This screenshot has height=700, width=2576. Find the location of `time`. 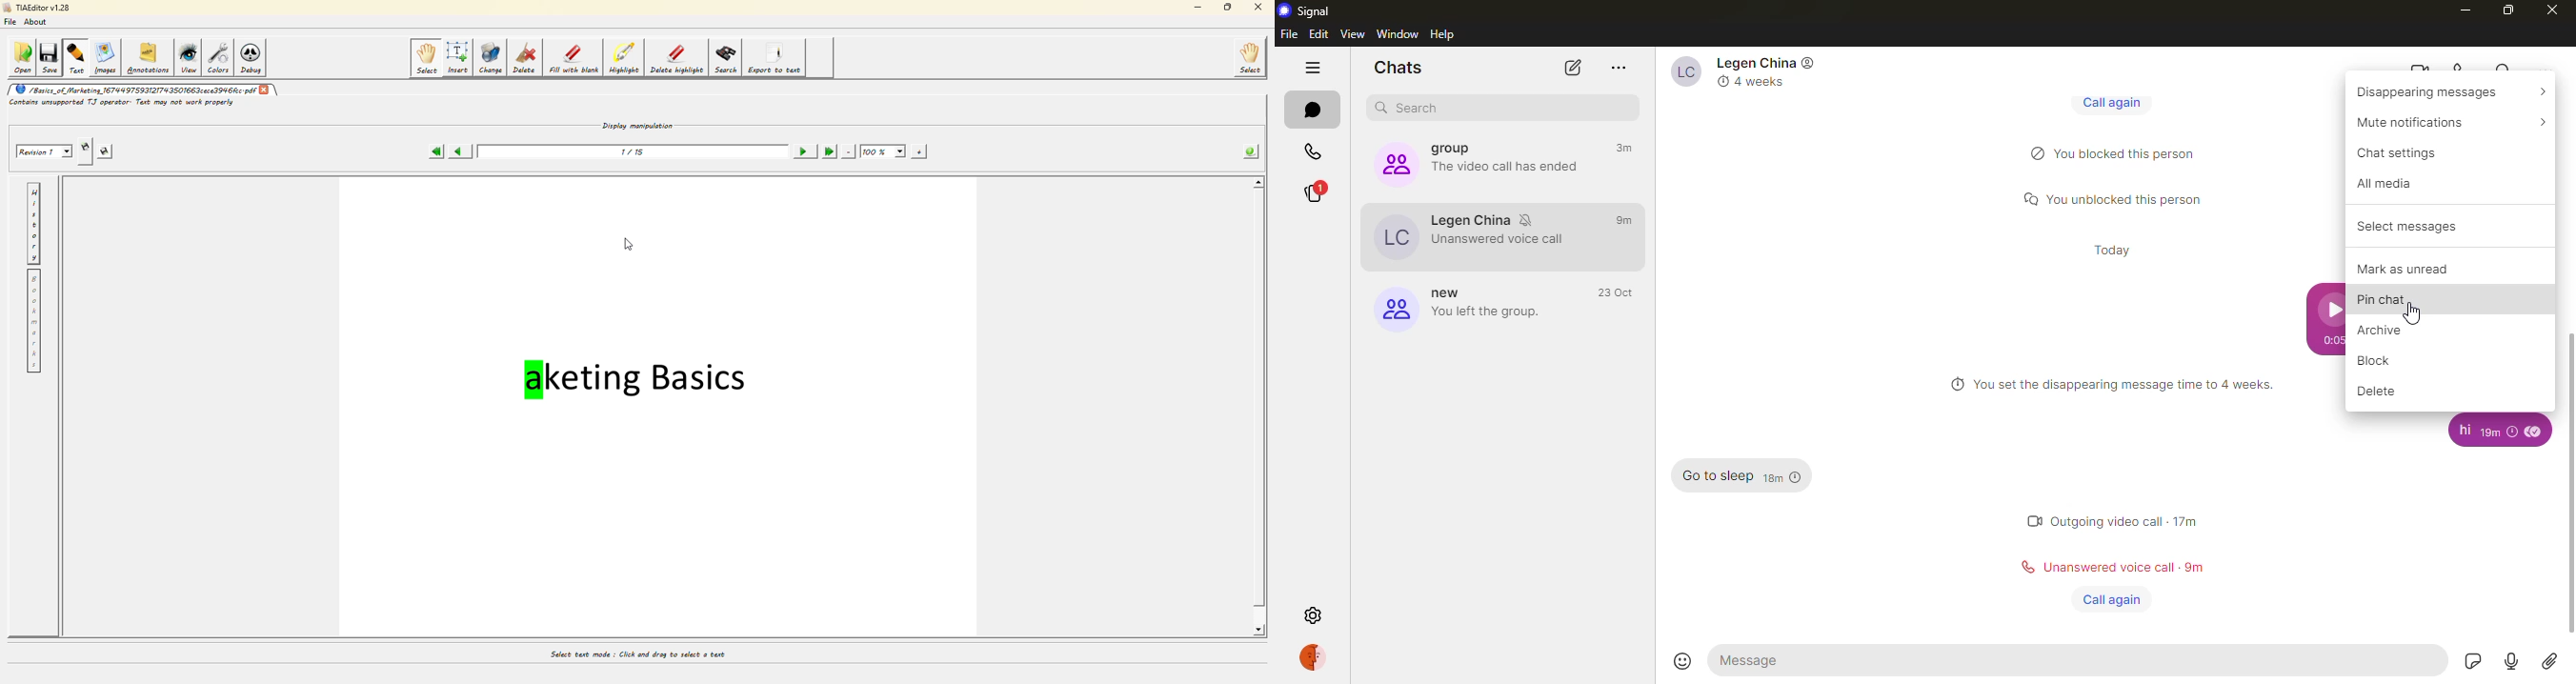

time is located at coordinates (1612, 287).